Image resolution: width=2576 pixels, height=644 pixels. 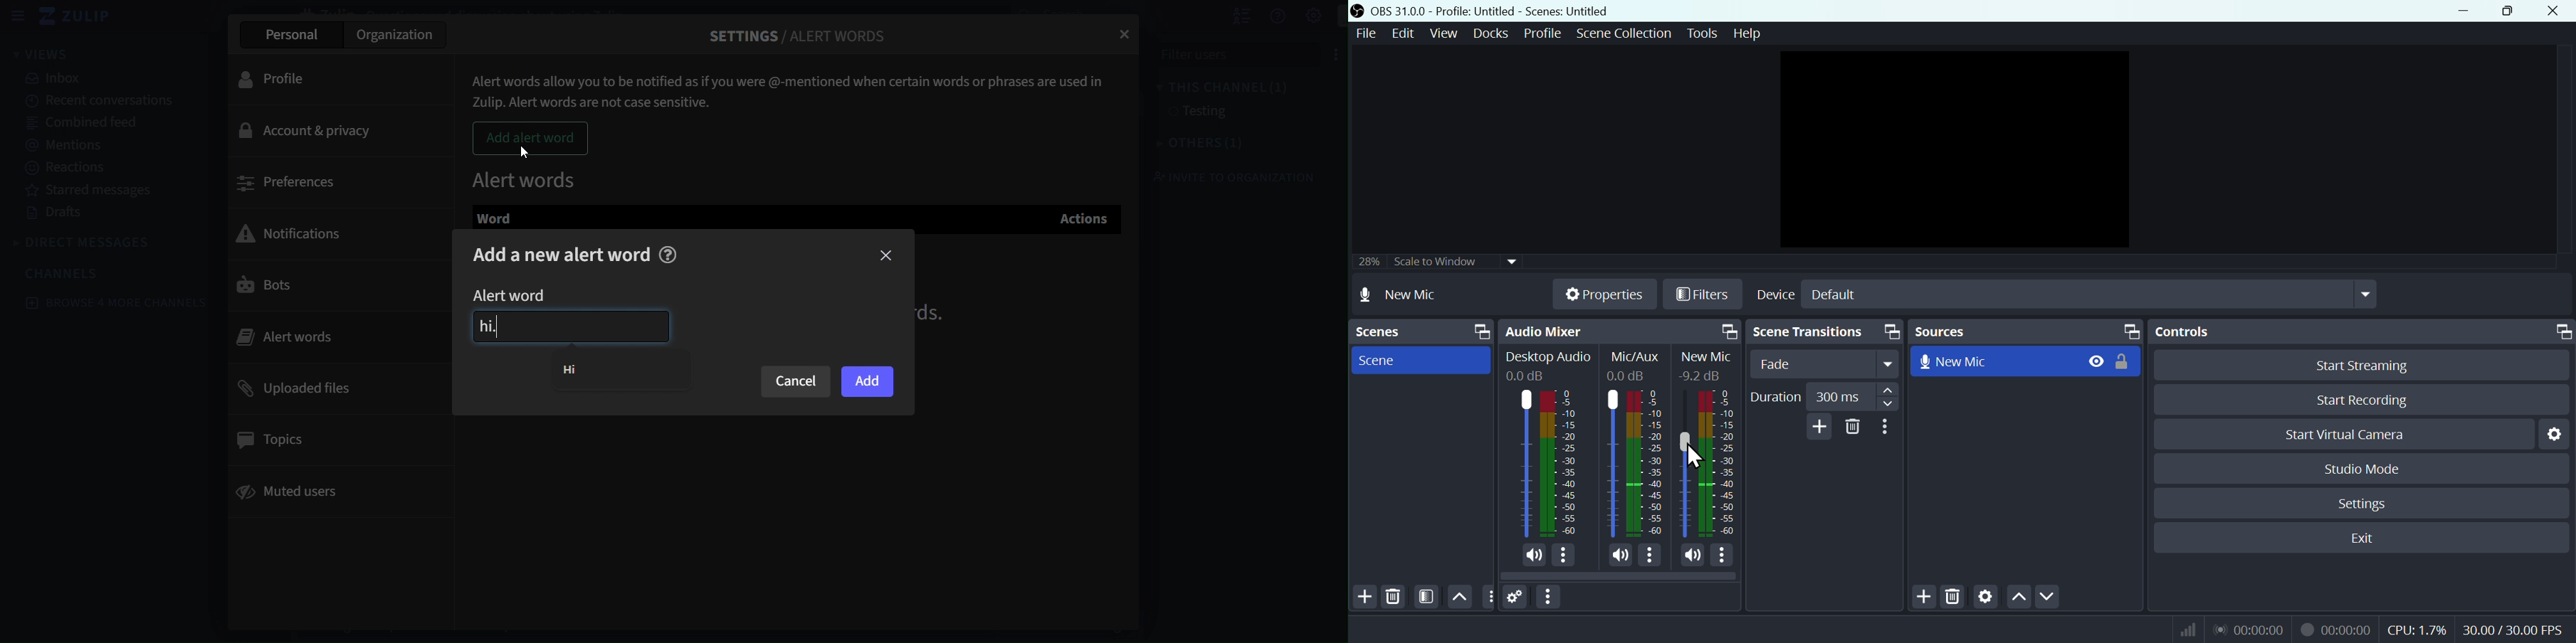 What do you see at coordinates (1723, 463) in the screenshot?
I see `Mic` at bounding box center [1723, 463].